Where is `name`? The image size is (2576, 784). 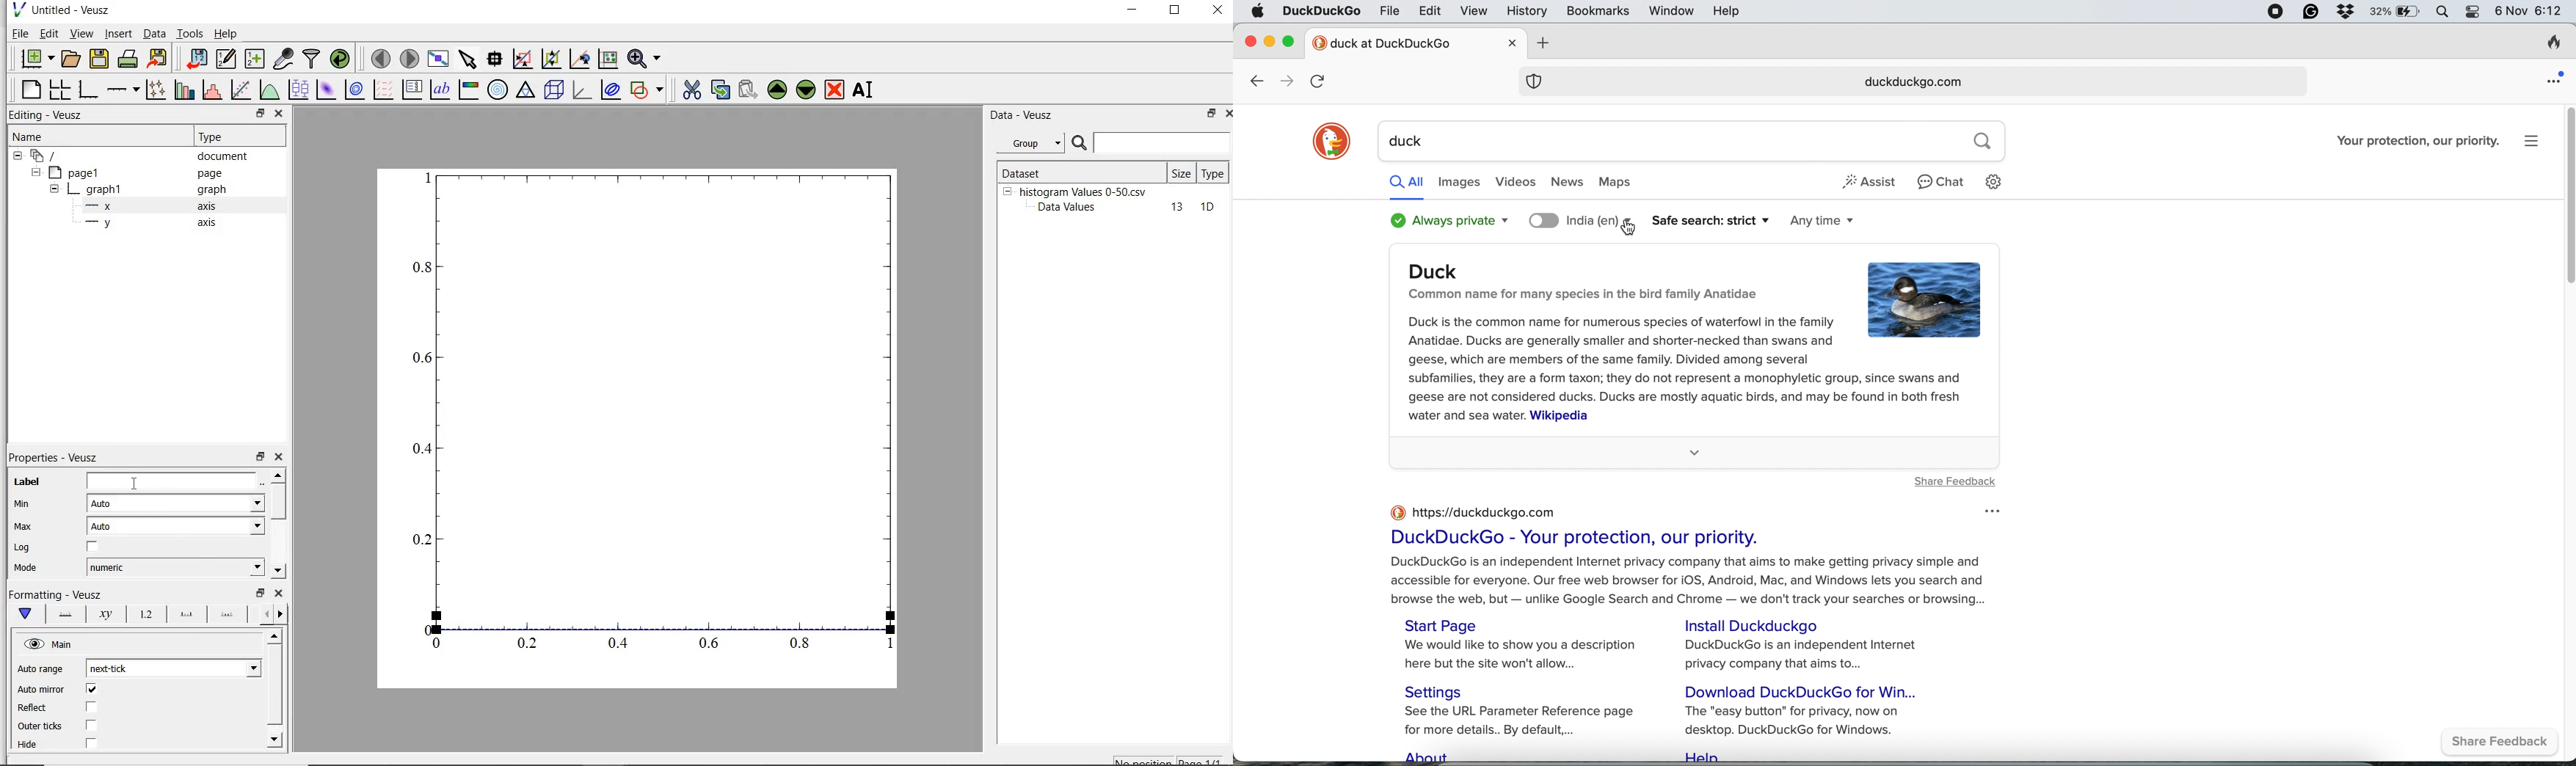
name is located at coordinates (26, 137).